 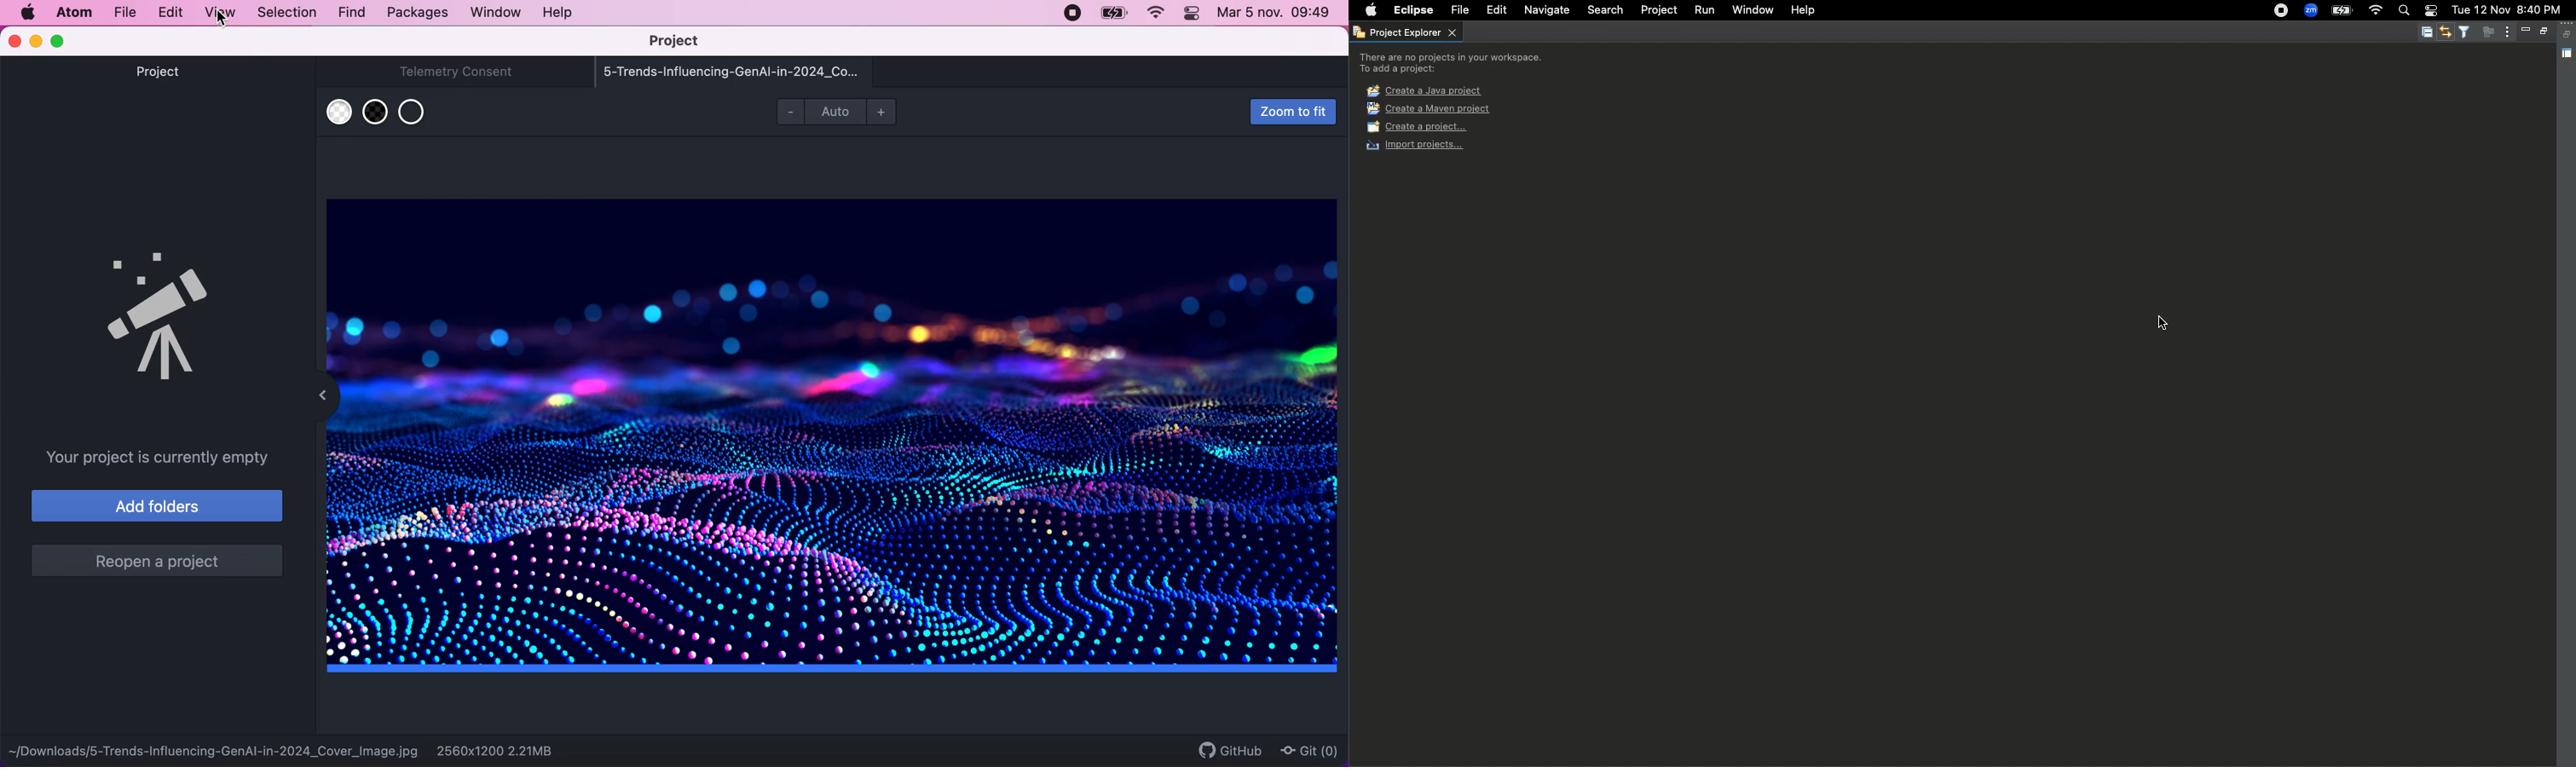 What do you see at coordinates (415, 14) in the screenshot?
I see `packages` at bounding box center [415, 14].